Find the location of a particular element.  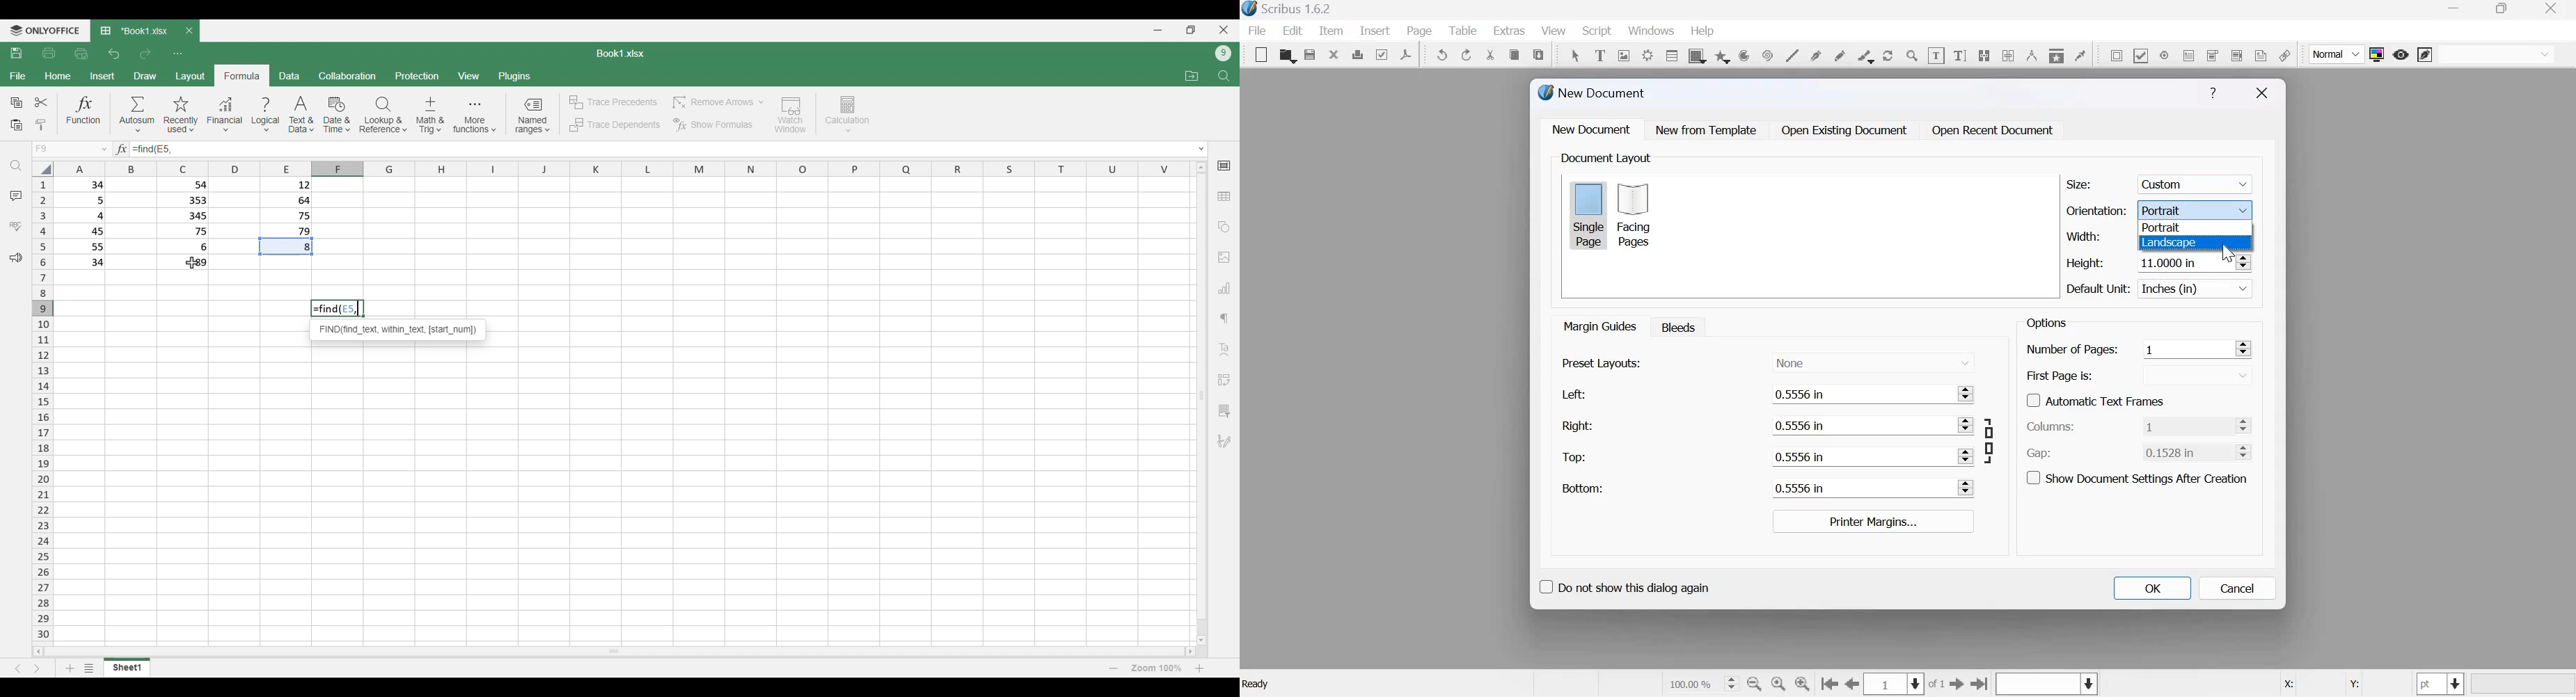

current zoom level is located at coordinates (1702, 683).